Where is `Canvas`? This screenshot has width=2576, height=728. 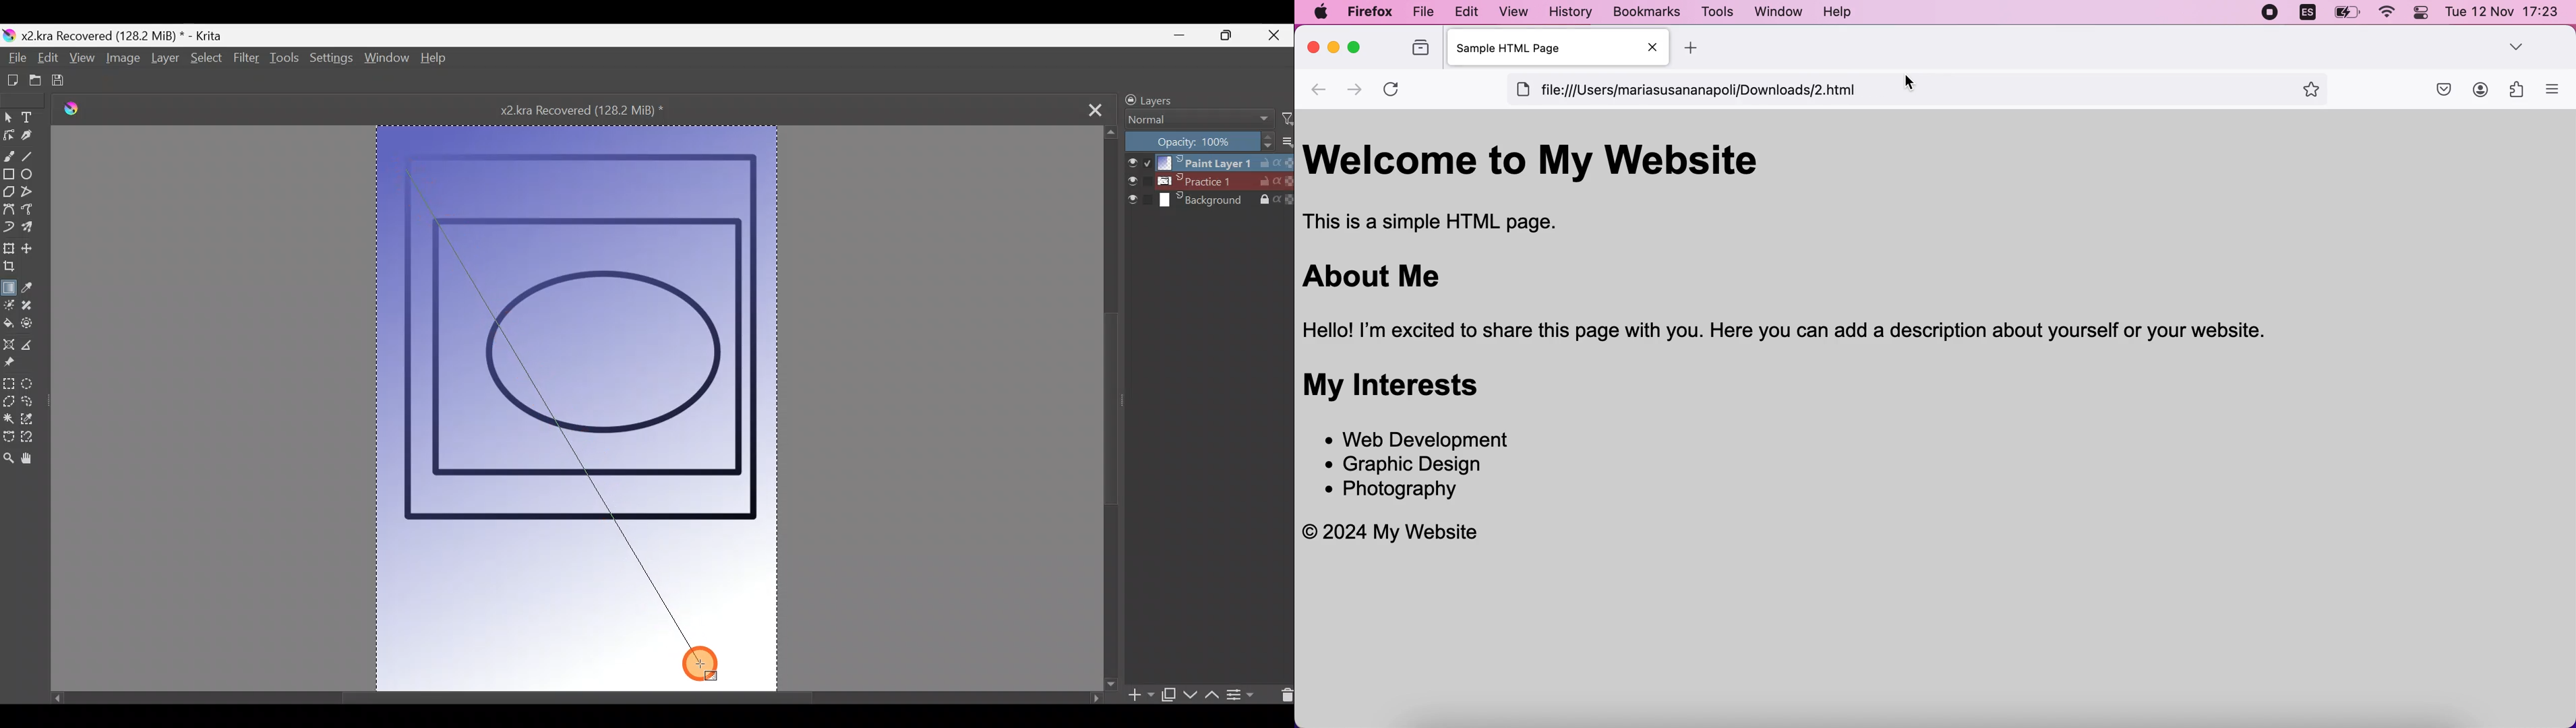 Canvas is located at coordinates (579, 404).